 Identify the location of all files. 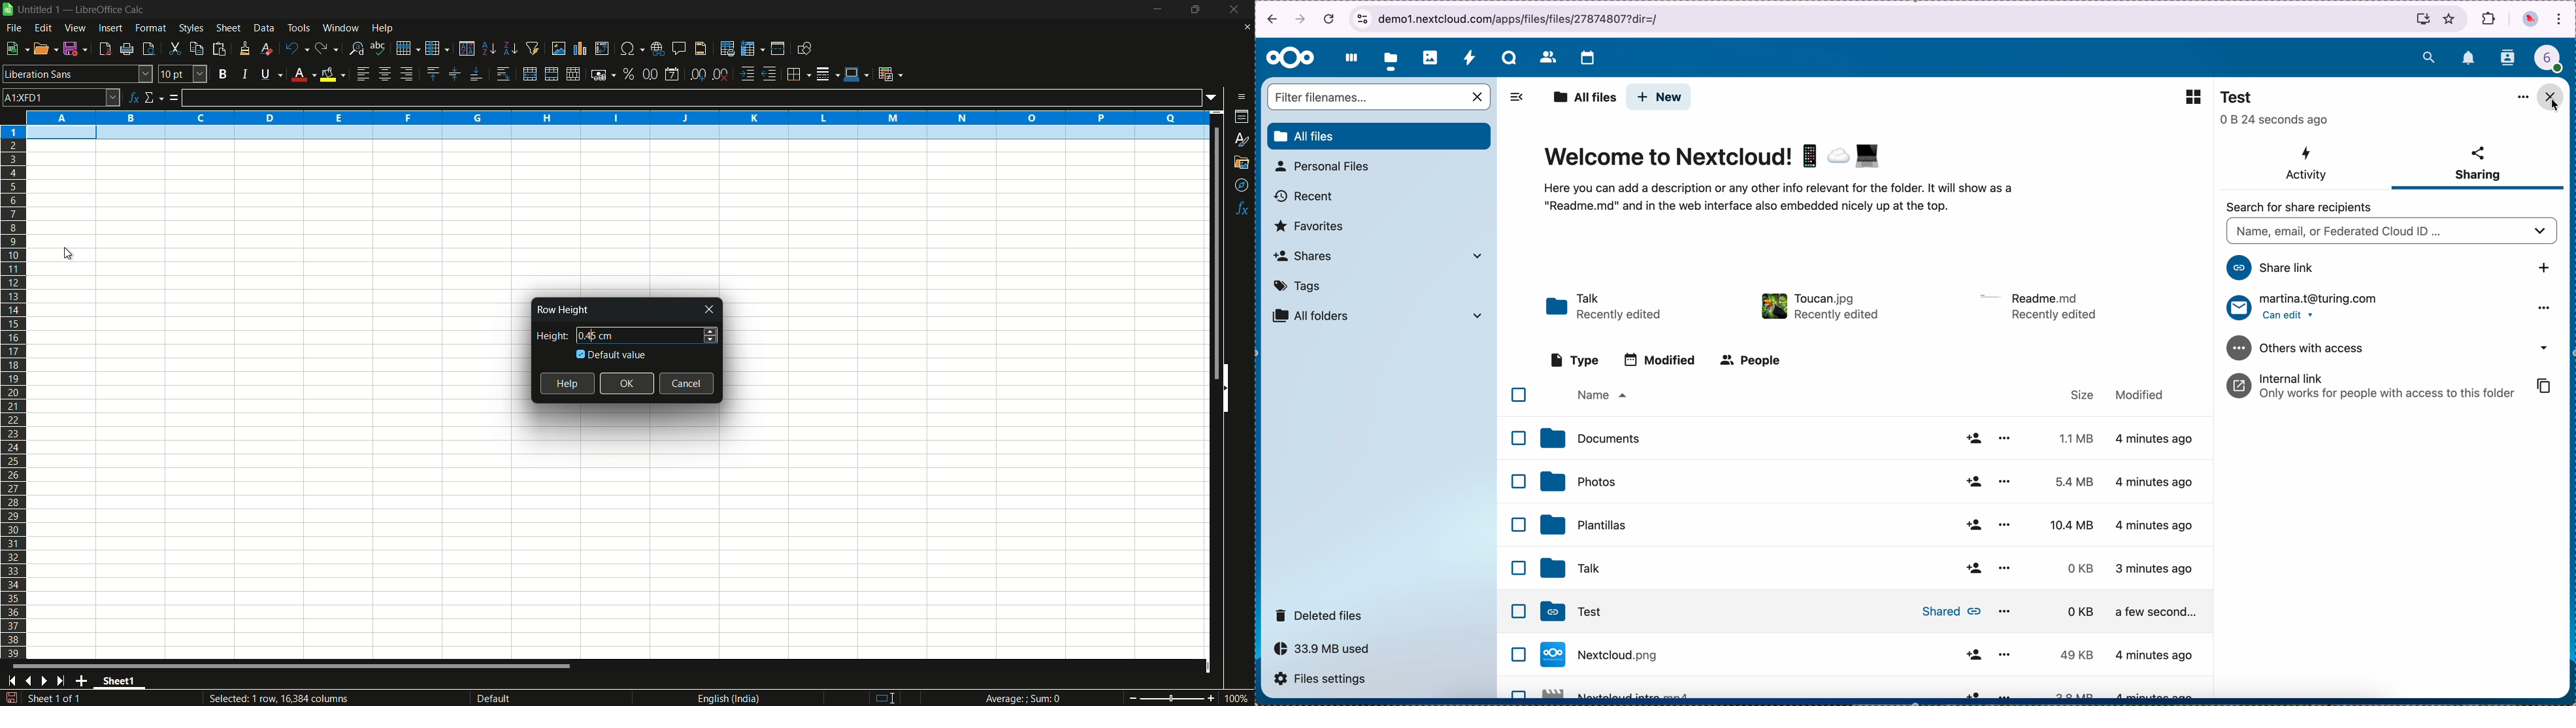
(1584, 98).